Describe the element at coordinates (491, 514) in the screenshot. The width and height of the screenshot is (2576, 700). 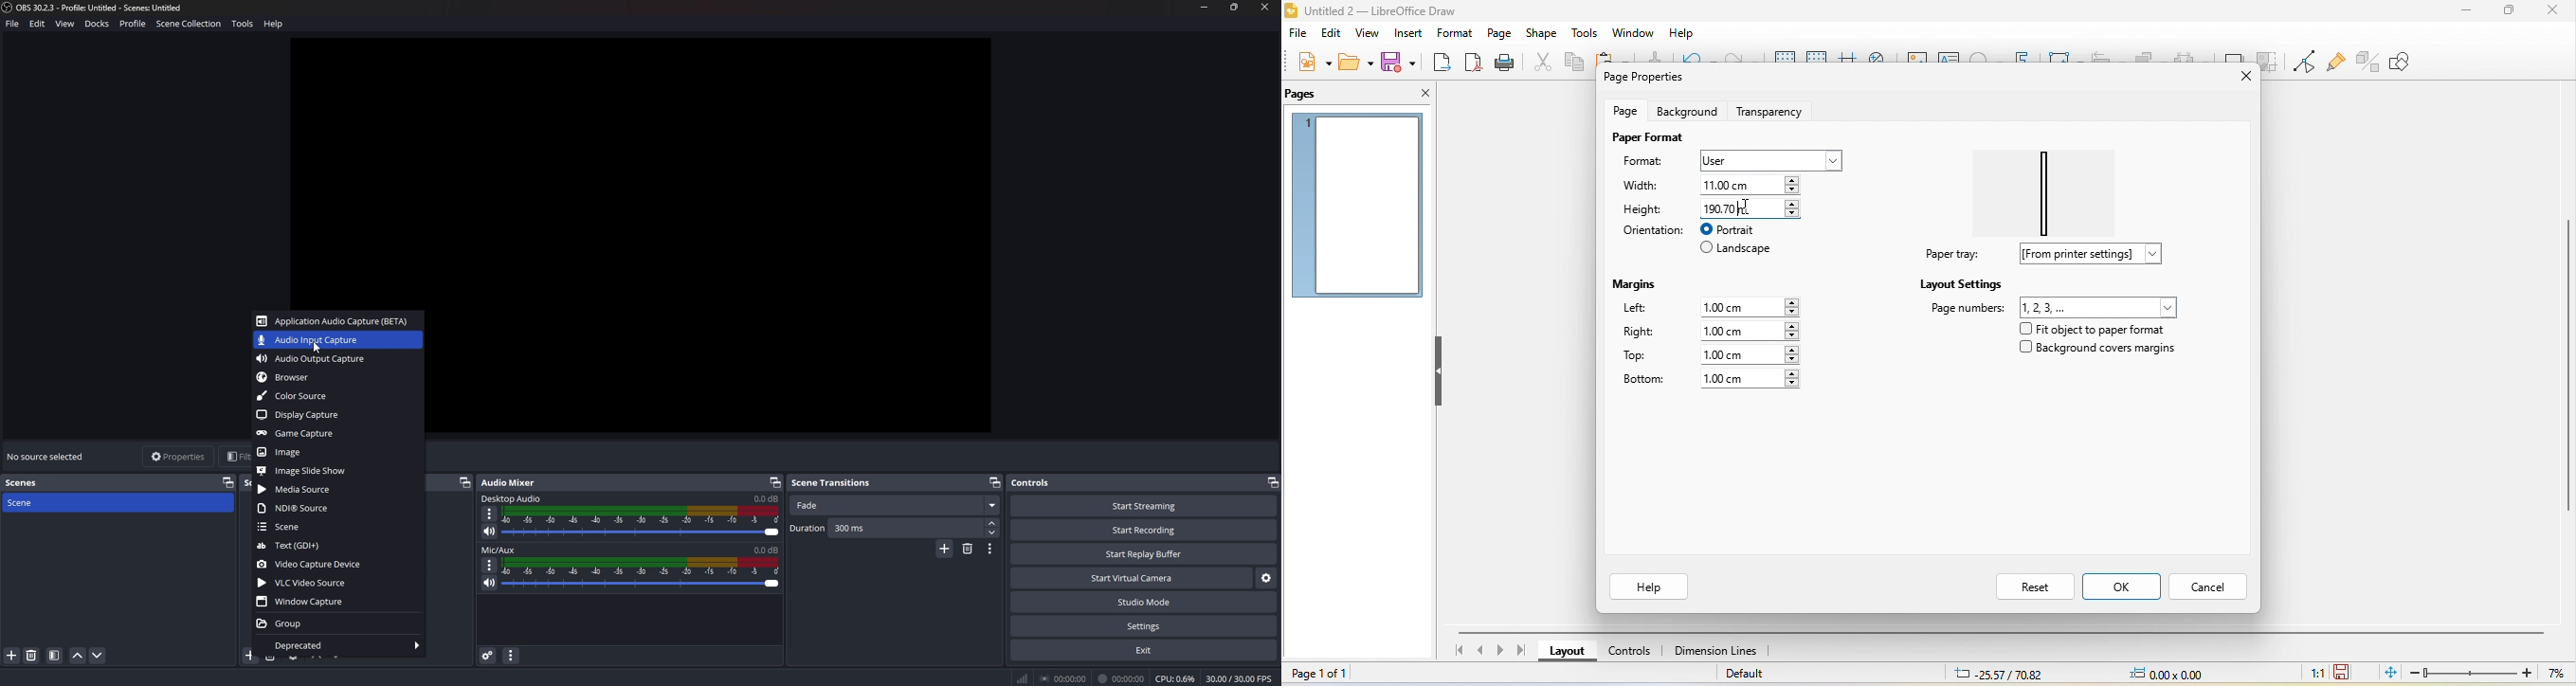
I see `options` at that location.